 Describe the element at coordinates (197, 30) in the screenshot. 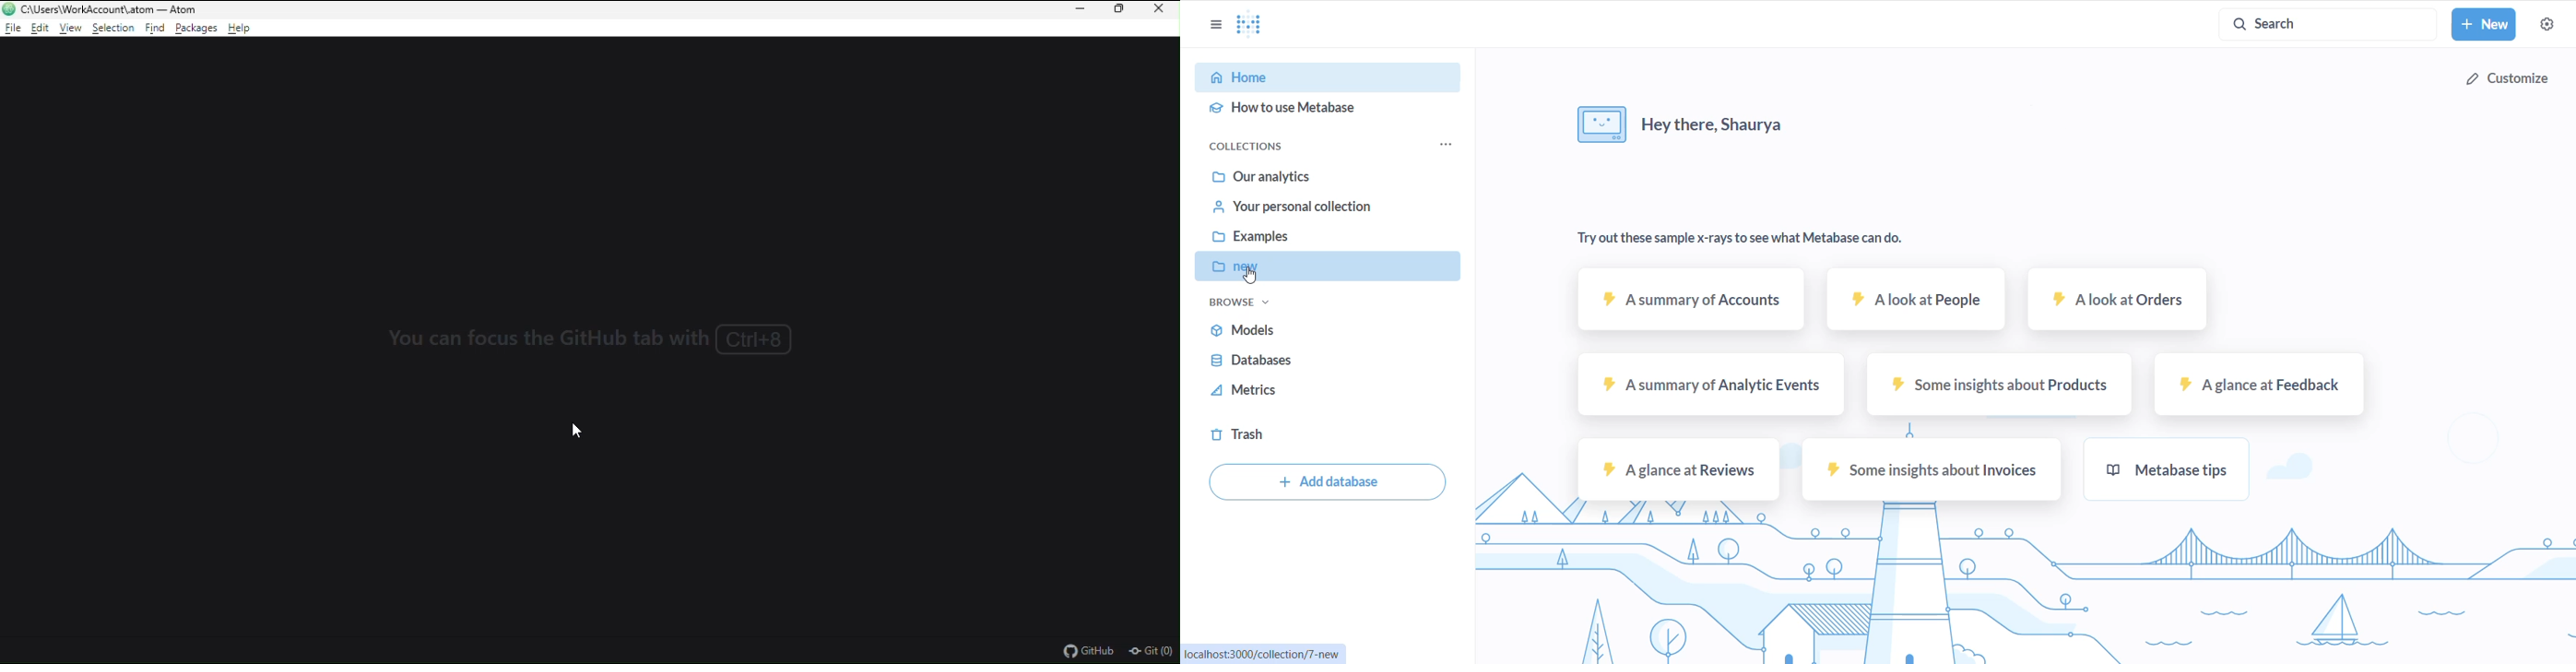

I see `Packages ` at that location.